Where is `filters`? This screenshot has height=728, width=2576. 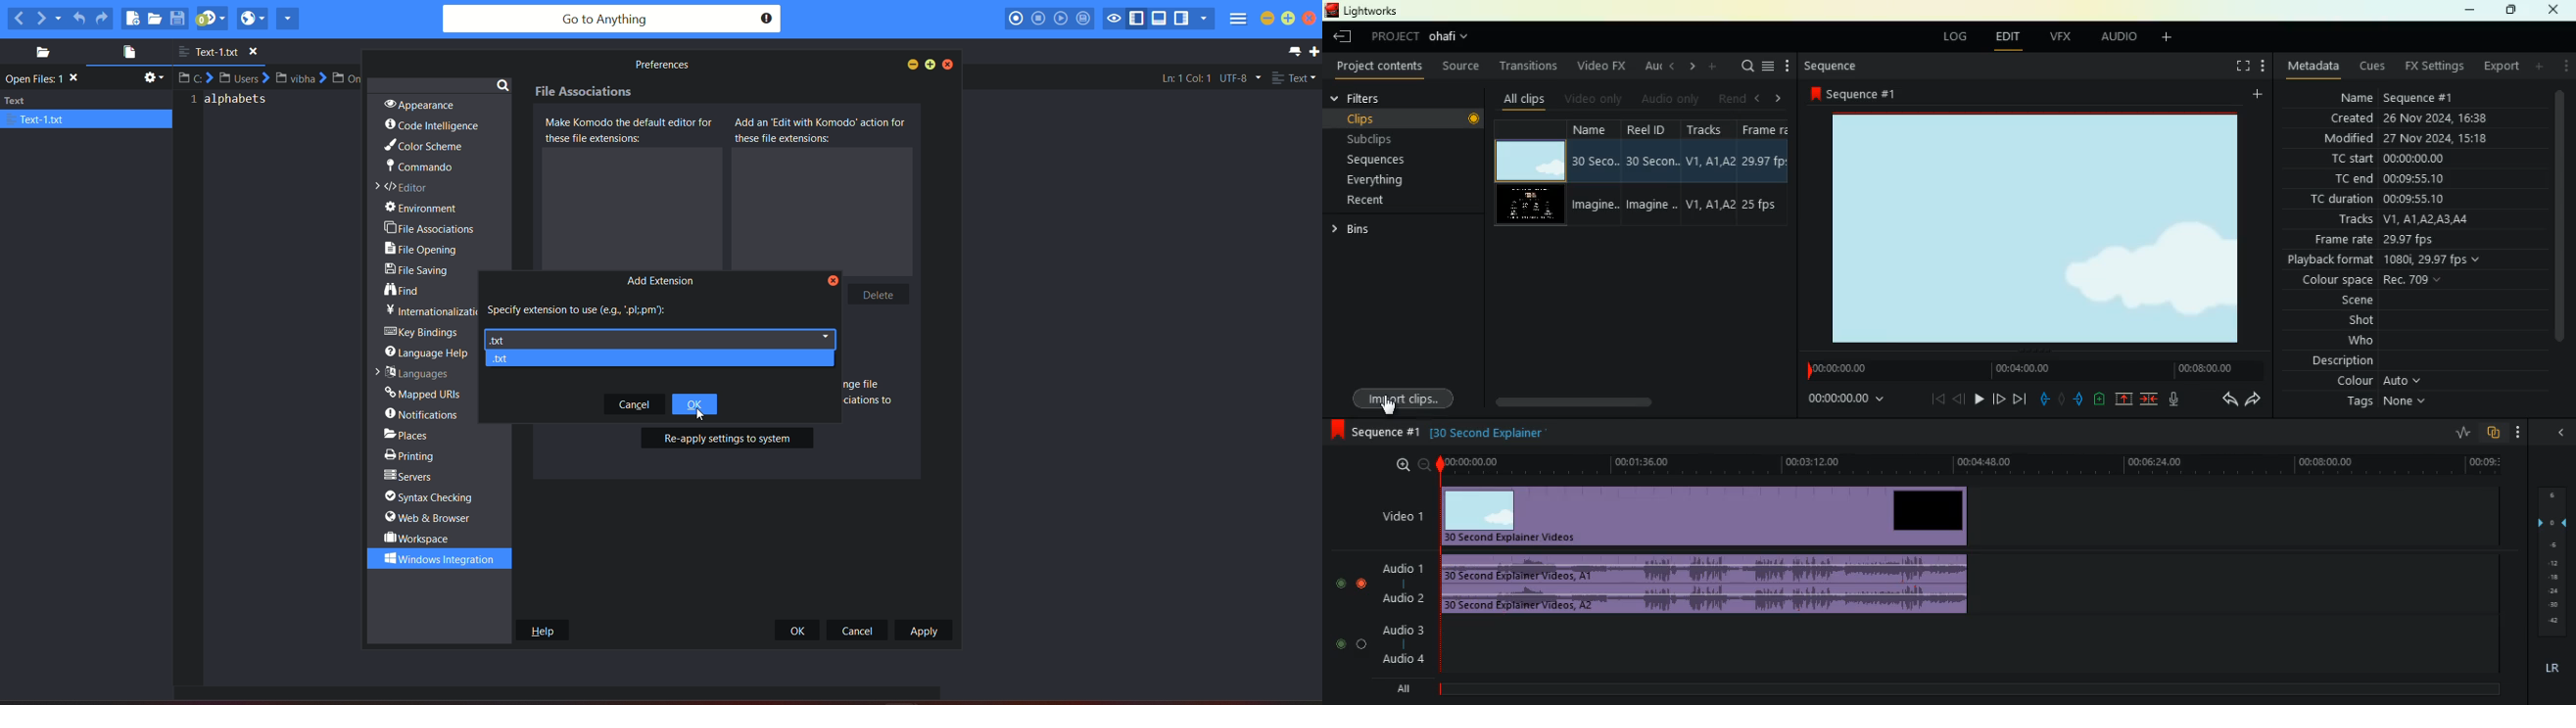 filters is located at coordinates (1378, 97).